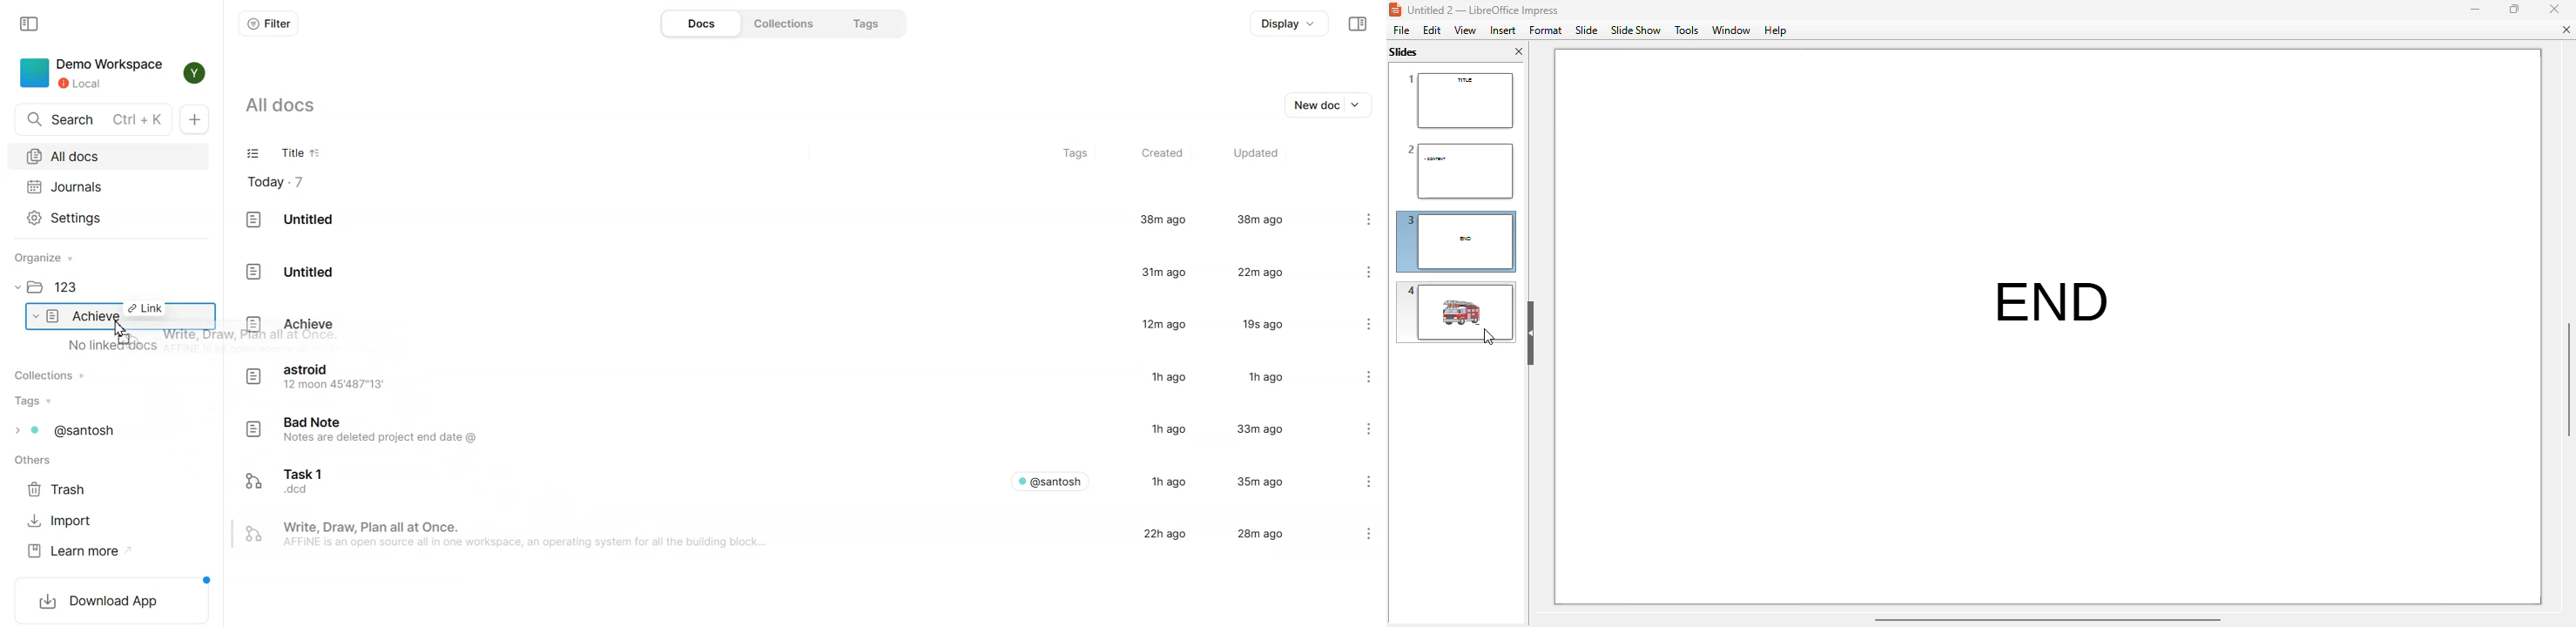  I want to click on close, so click(2554, 8).